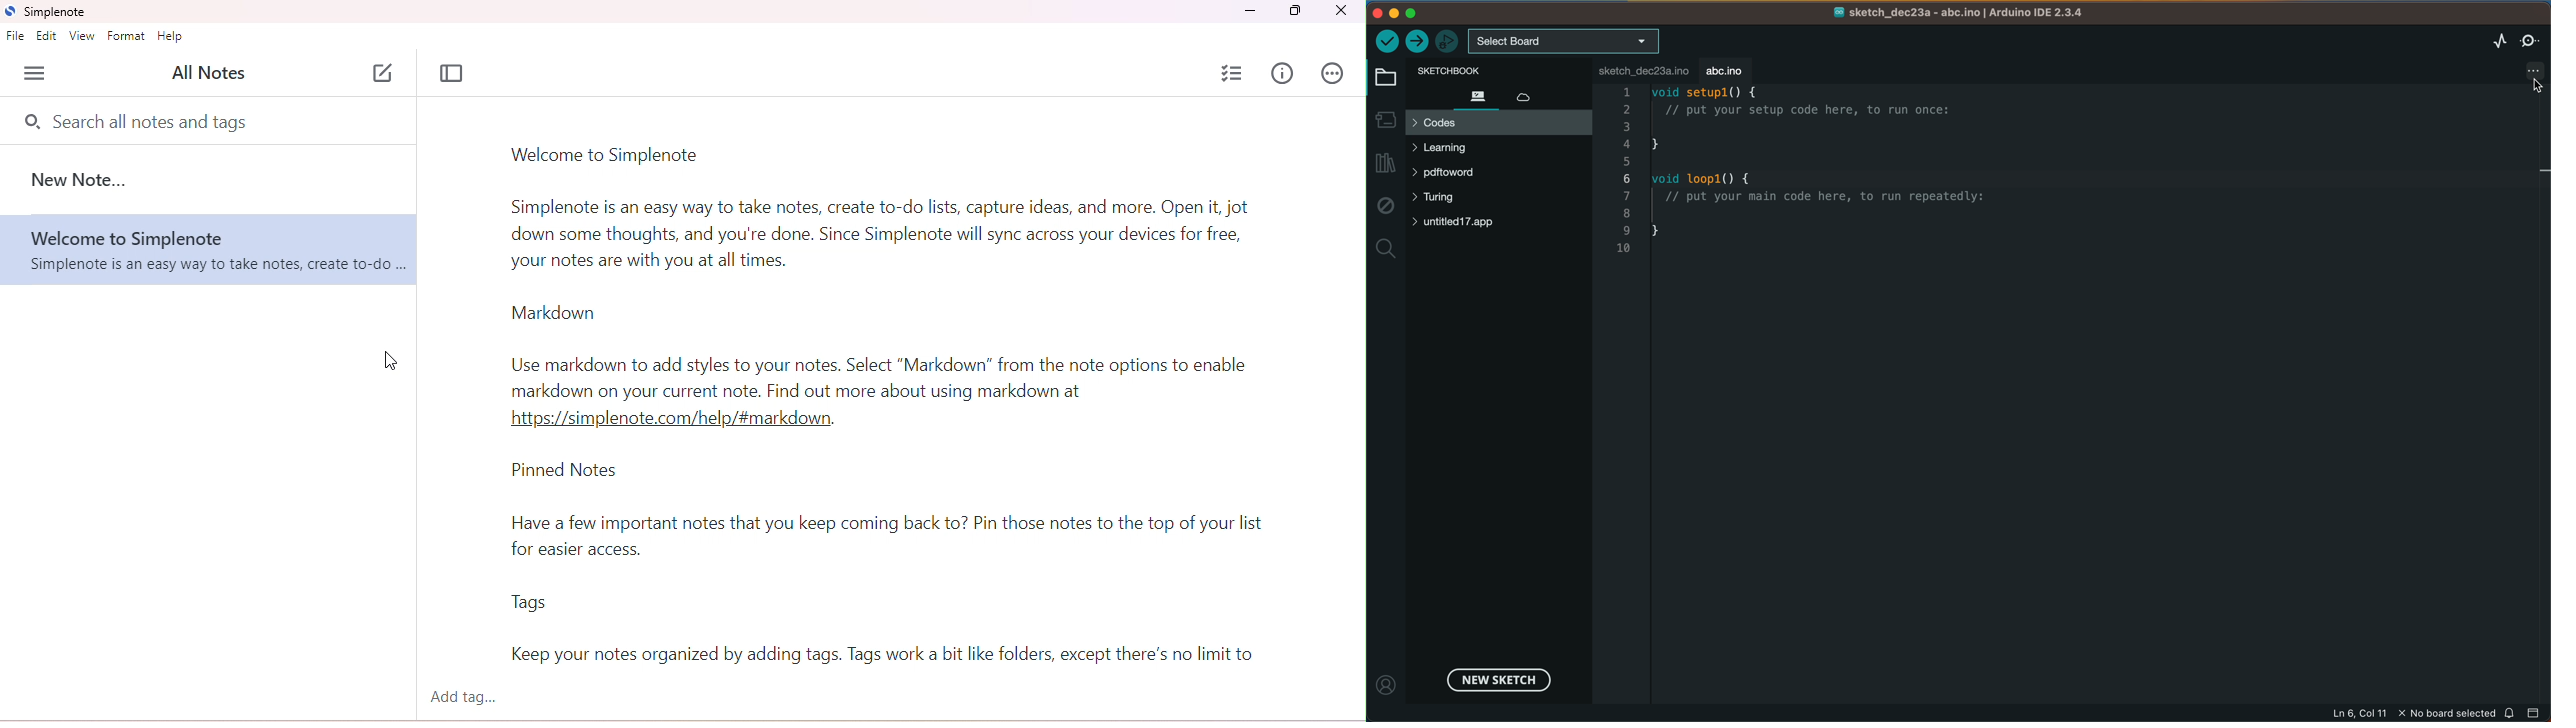  What do you see at coordinates (2526, 86) in the screenshot?
I see `cursor` at bounding box center [2526, 86].